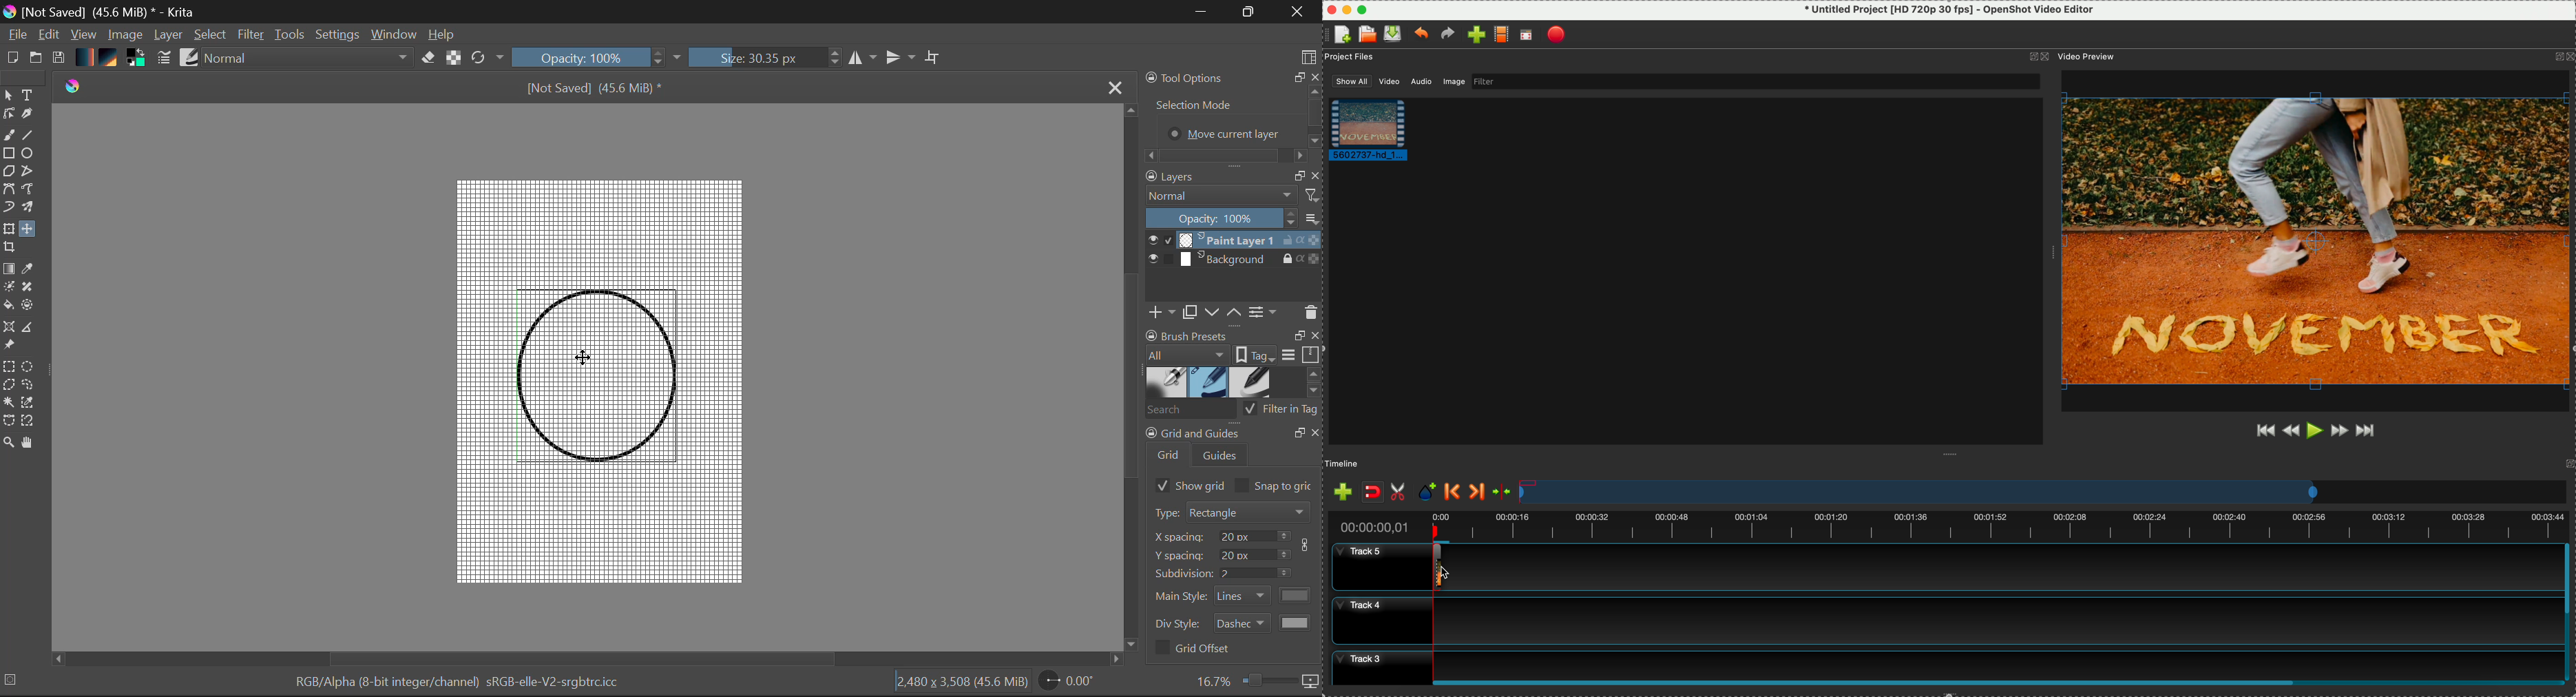 This screenshot has width=2576, height=700. What do you see at coordinates (30, 270) in the screenshot?
I see `Eyedropper` at bounding box center [30, 270].